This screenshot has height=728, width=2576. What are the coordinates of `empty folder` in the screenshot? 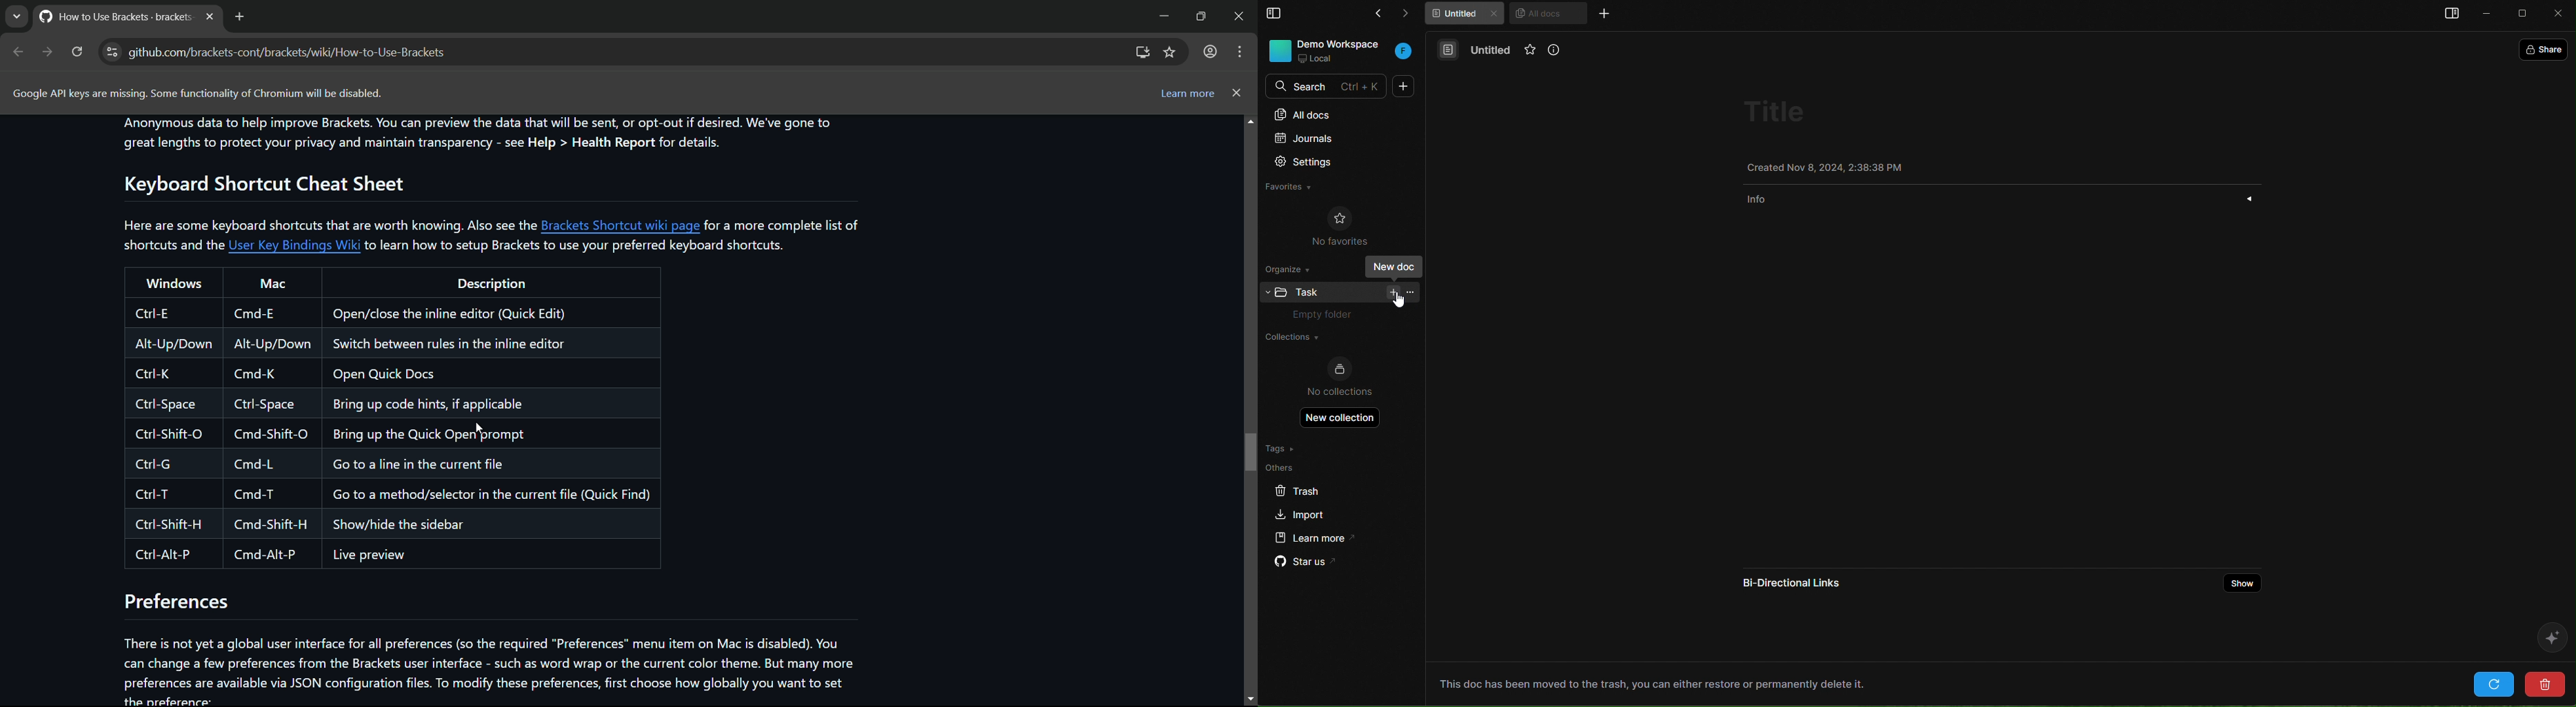 It's located at (1329, 316).